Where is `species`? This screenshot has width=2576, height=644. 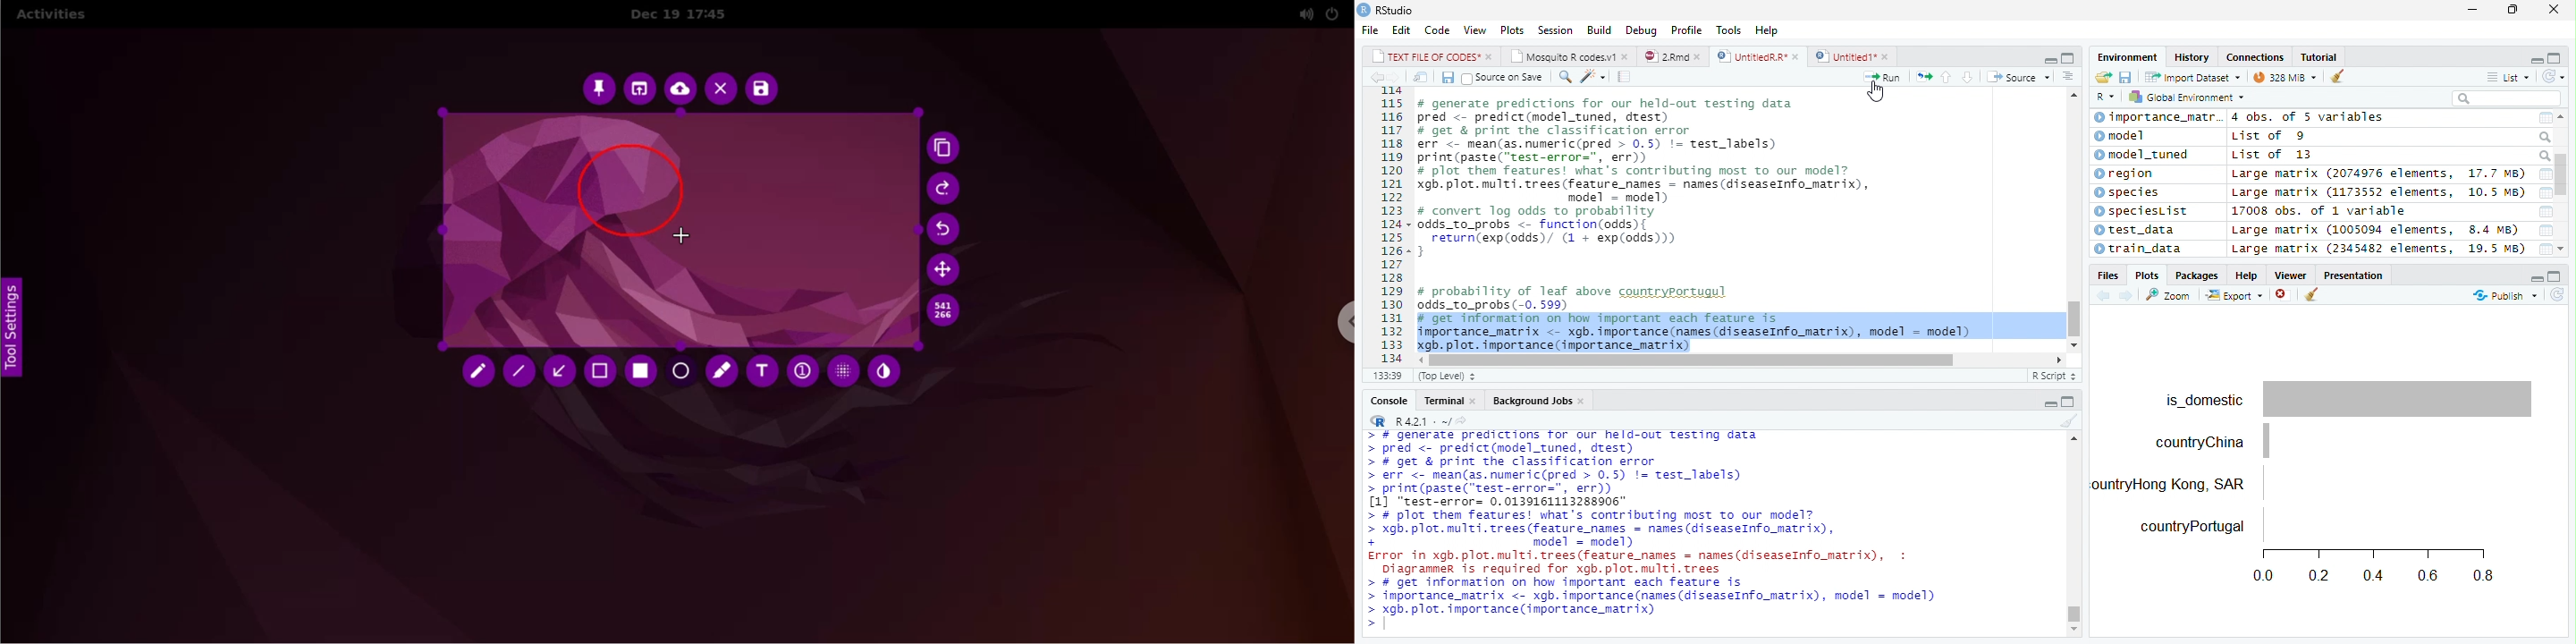
species is located at coordinates (2131, 193).